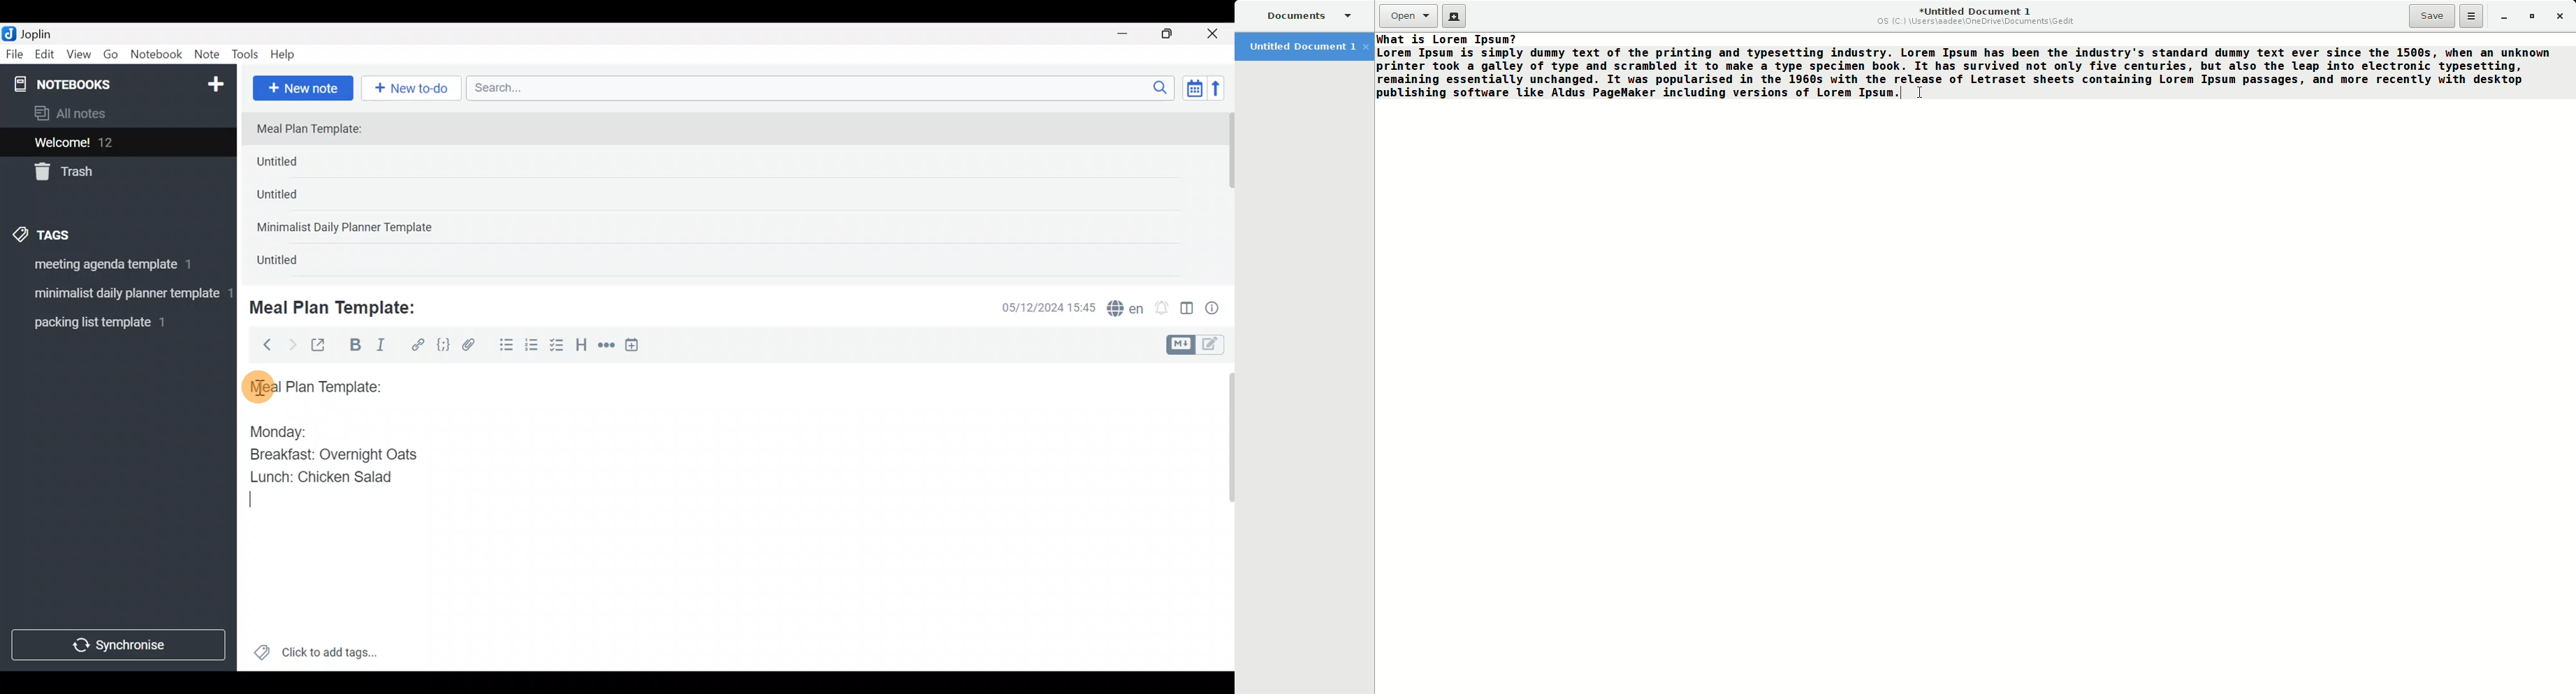  What do you see at coordinates (717, 587) in the screenshot?
I see `Text editor` at bounding box center [717, 587].